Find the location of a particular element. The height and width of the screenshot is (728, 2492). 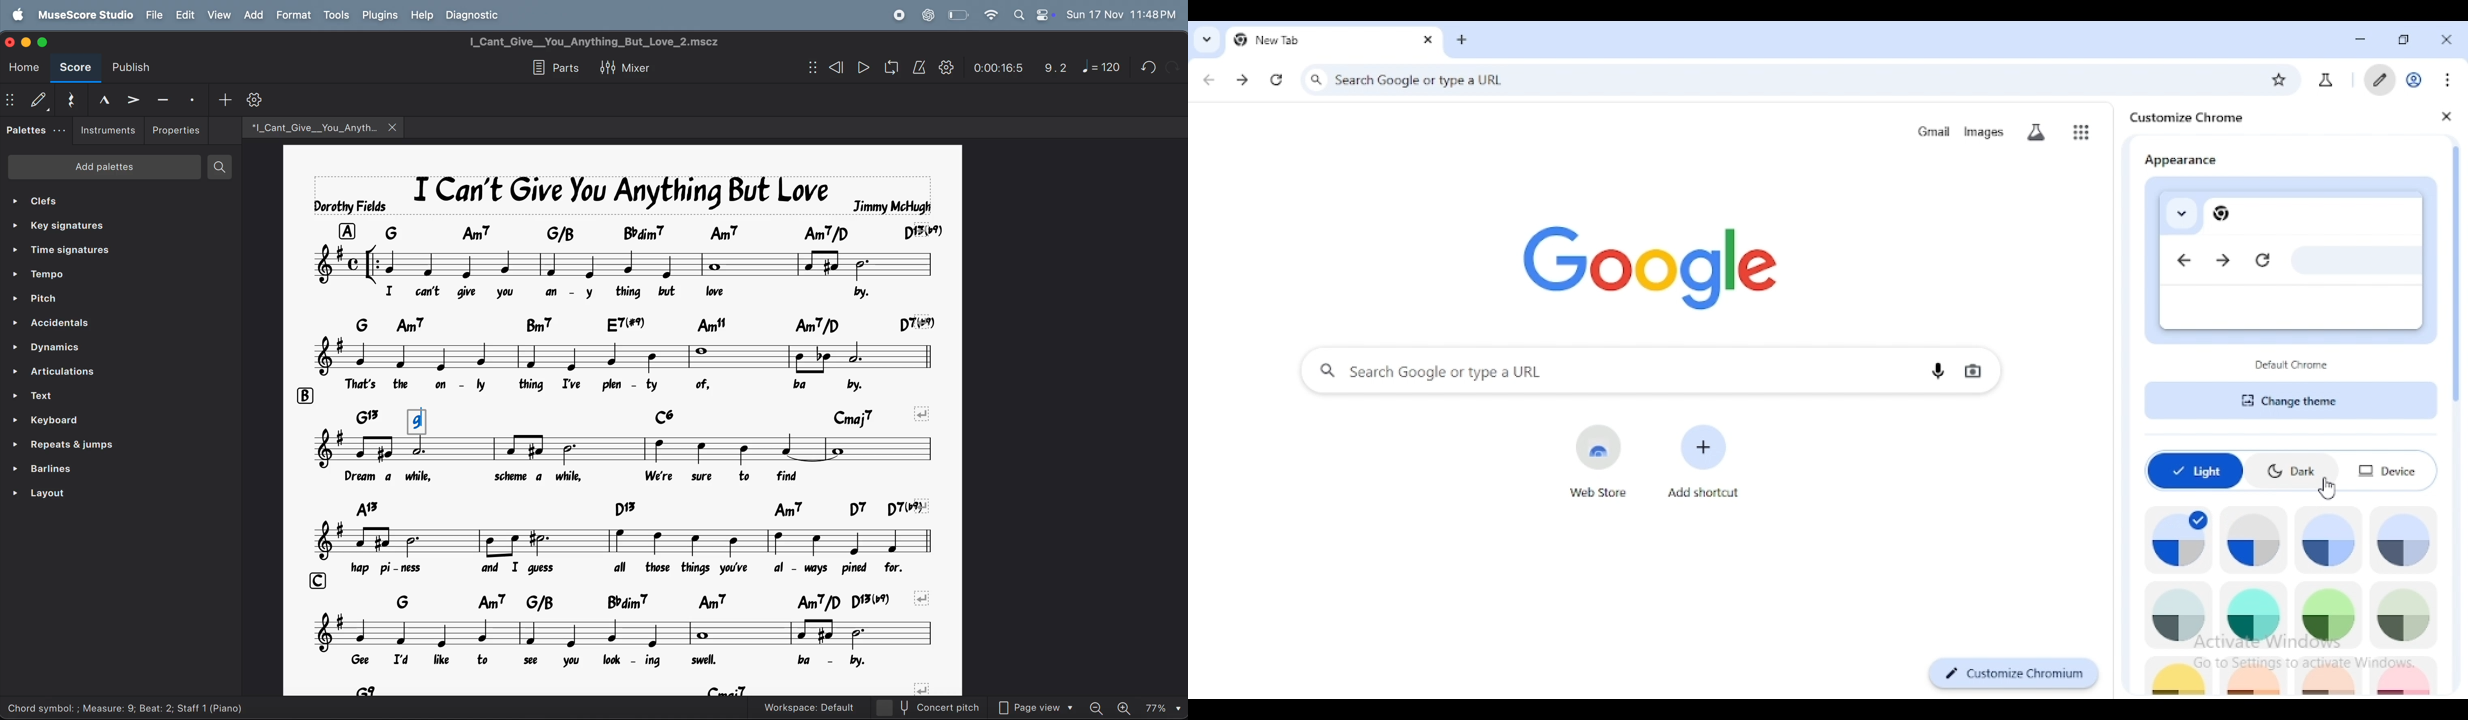

keynote chord is located at coordinates (641, 324).